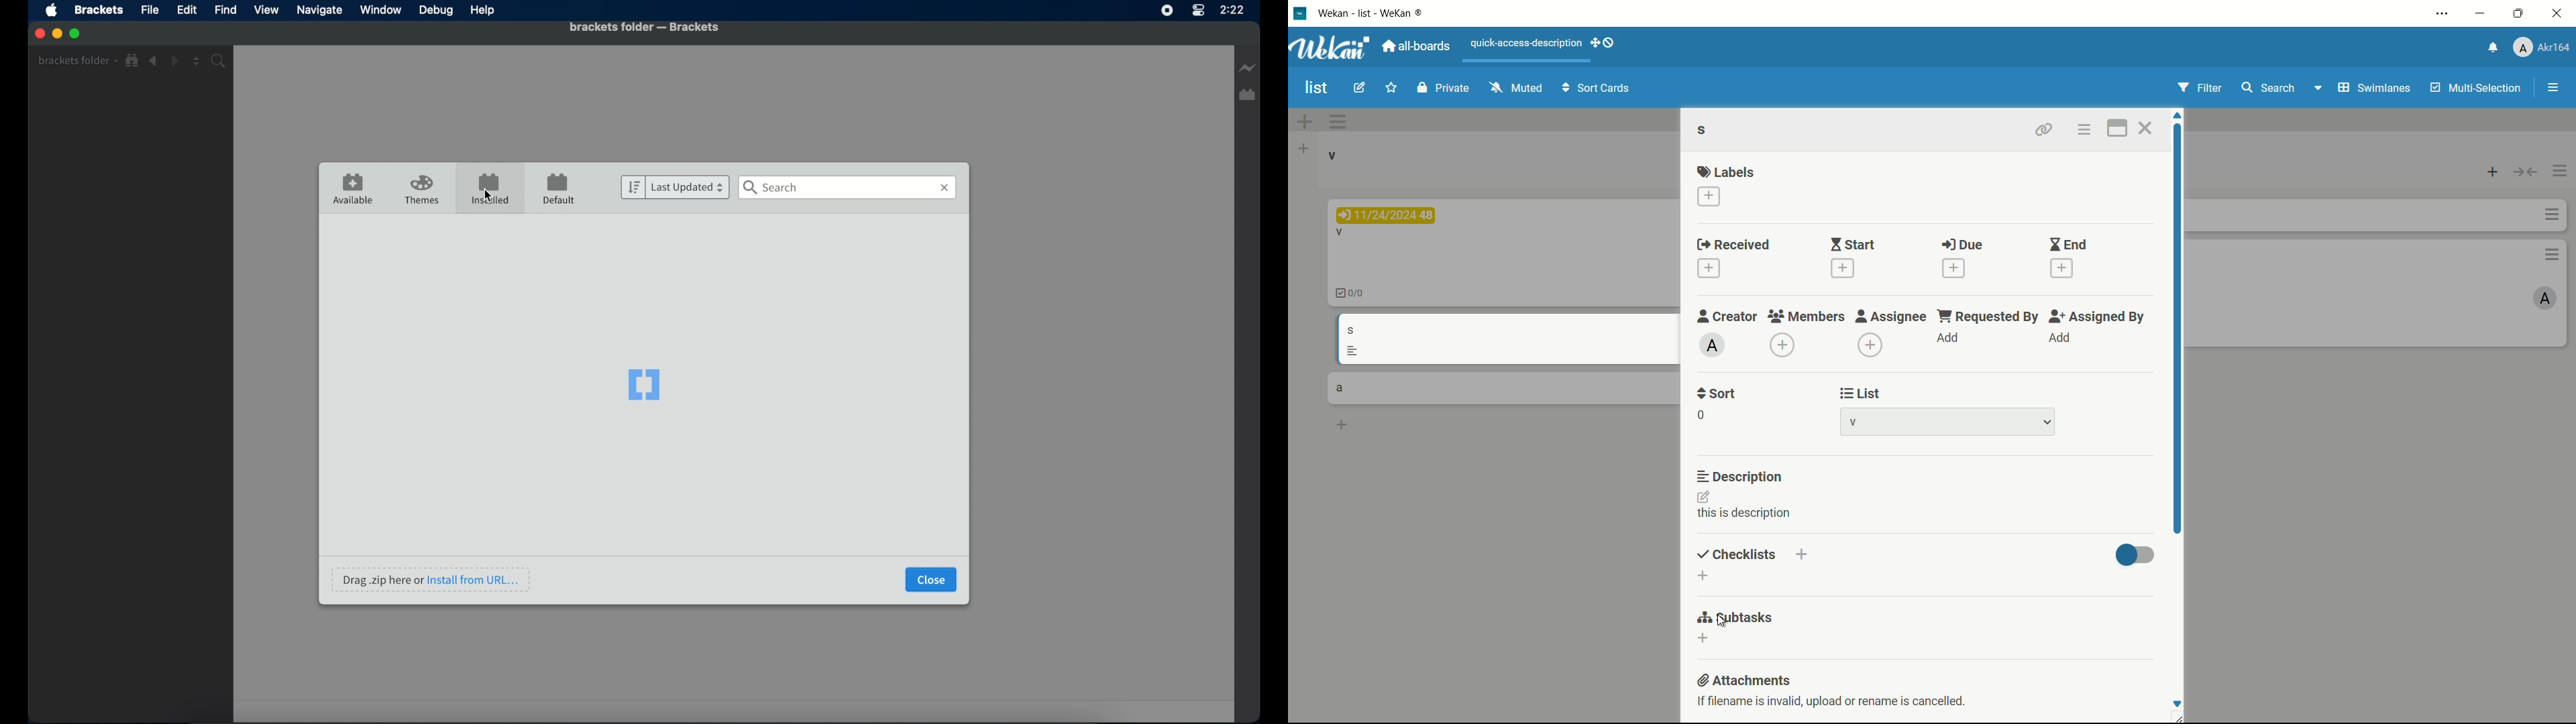  What do you see at coordinates (423, 190) in the screenshot?
I see `themes` at bounding box center [423, 190].